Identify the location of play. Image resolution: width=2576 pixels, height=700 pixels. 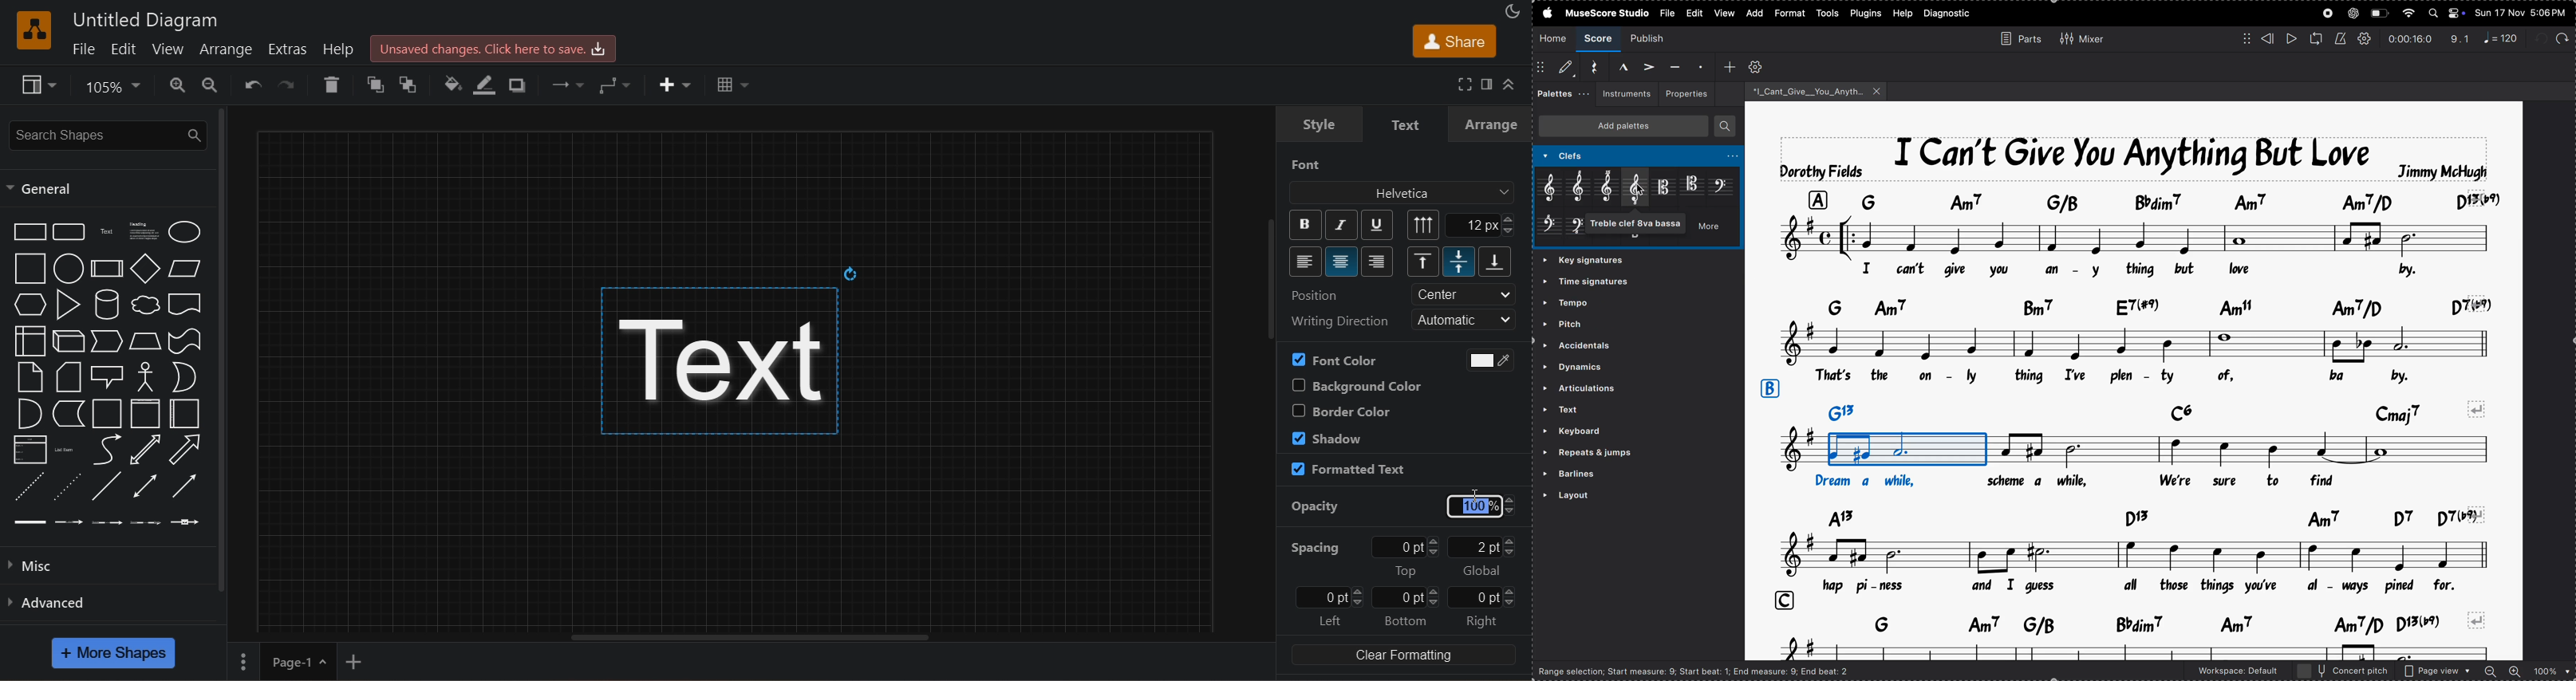
(2291, 39).